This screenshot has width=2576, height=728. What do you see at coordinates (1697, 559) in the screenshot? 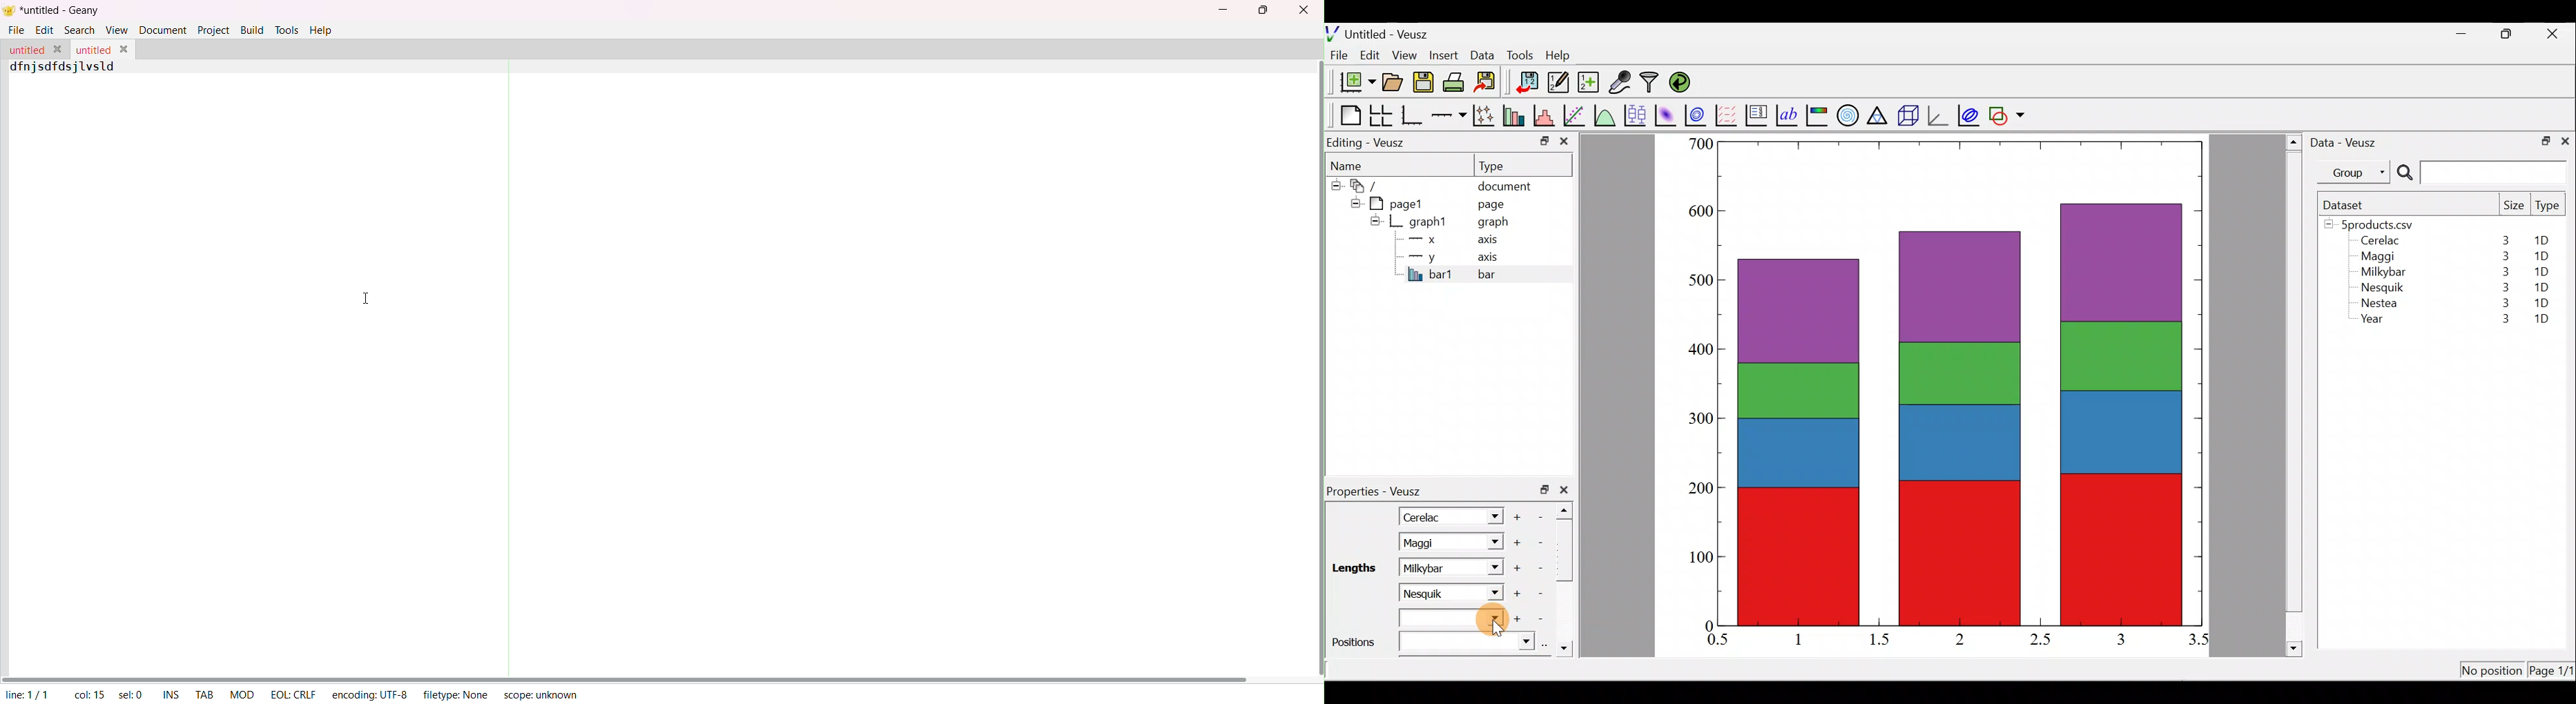
I see `100` at bounding box center [1697, 559].